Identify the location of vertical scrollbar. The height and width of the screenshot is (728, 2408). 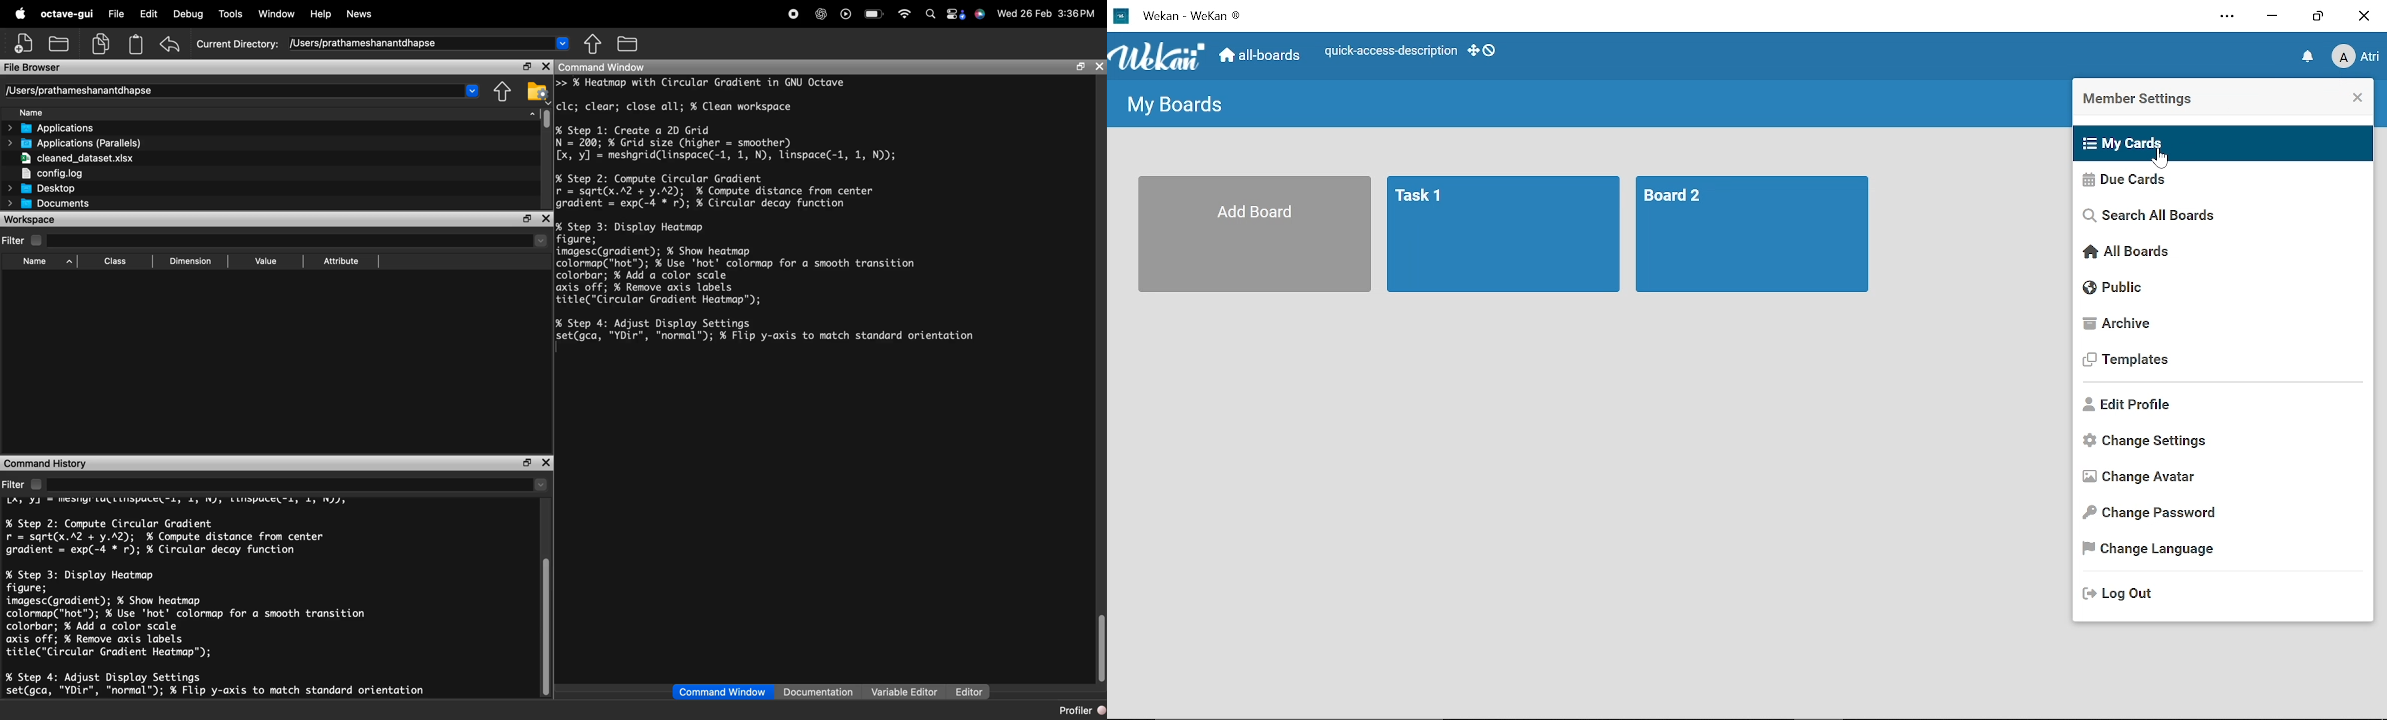
(1100, 648).